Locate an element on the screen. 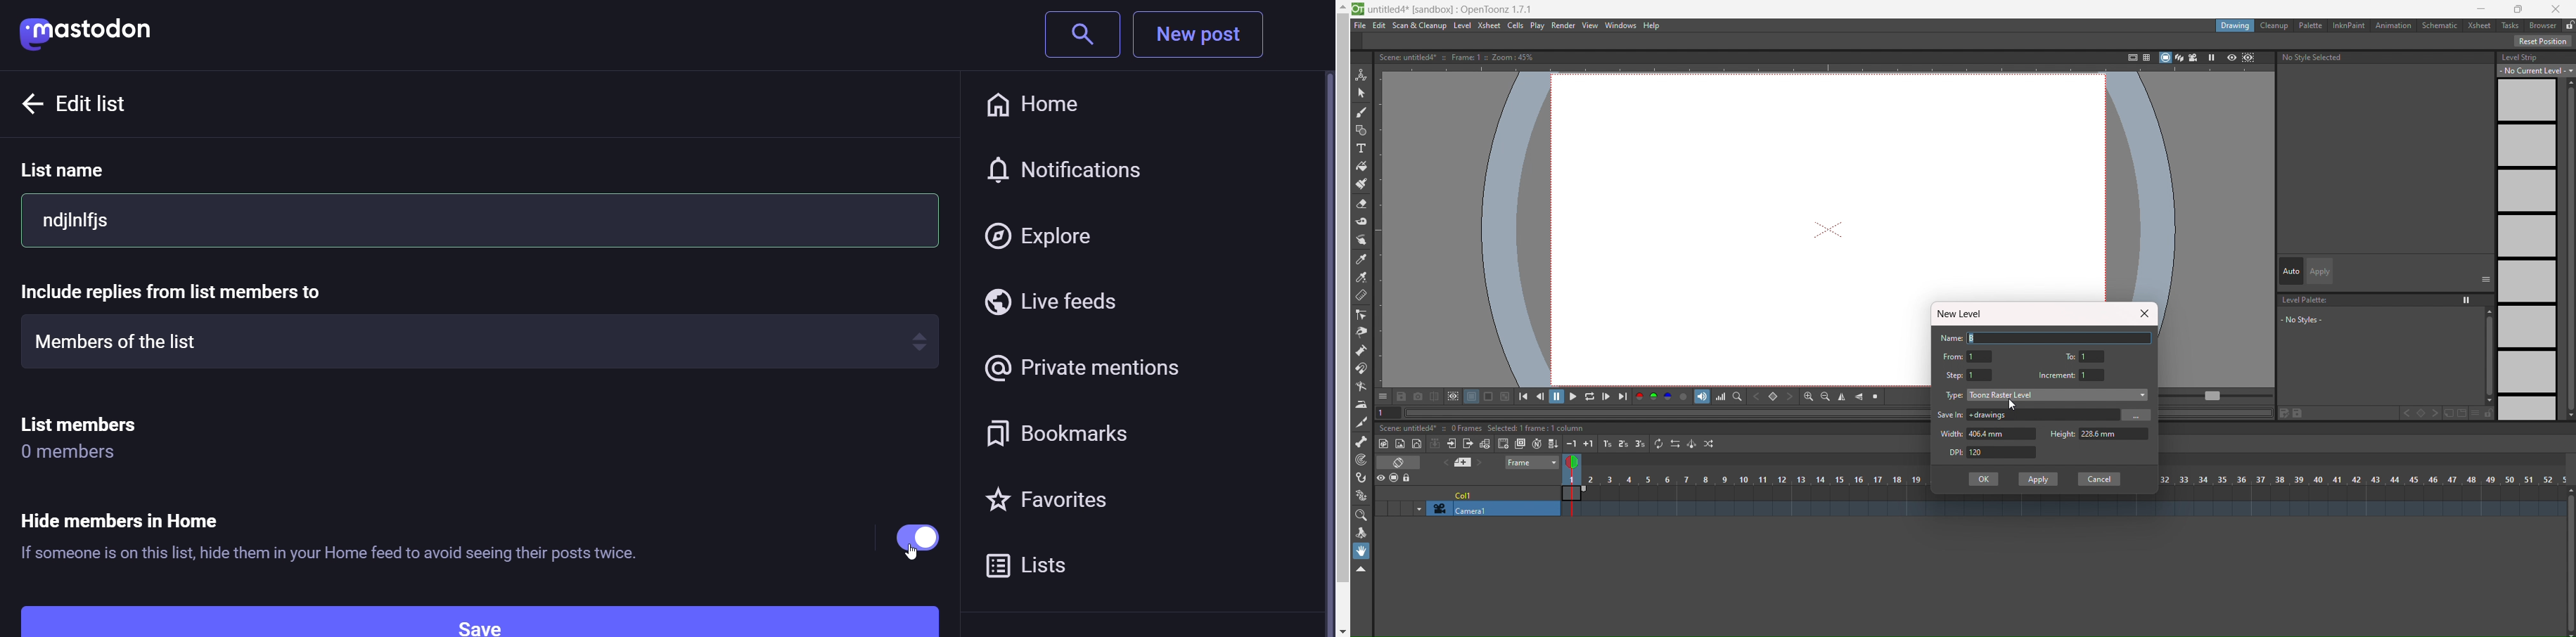 The height and width of the screenshot is (644, 2576). camera1 is located at coordinates (1489, 509).